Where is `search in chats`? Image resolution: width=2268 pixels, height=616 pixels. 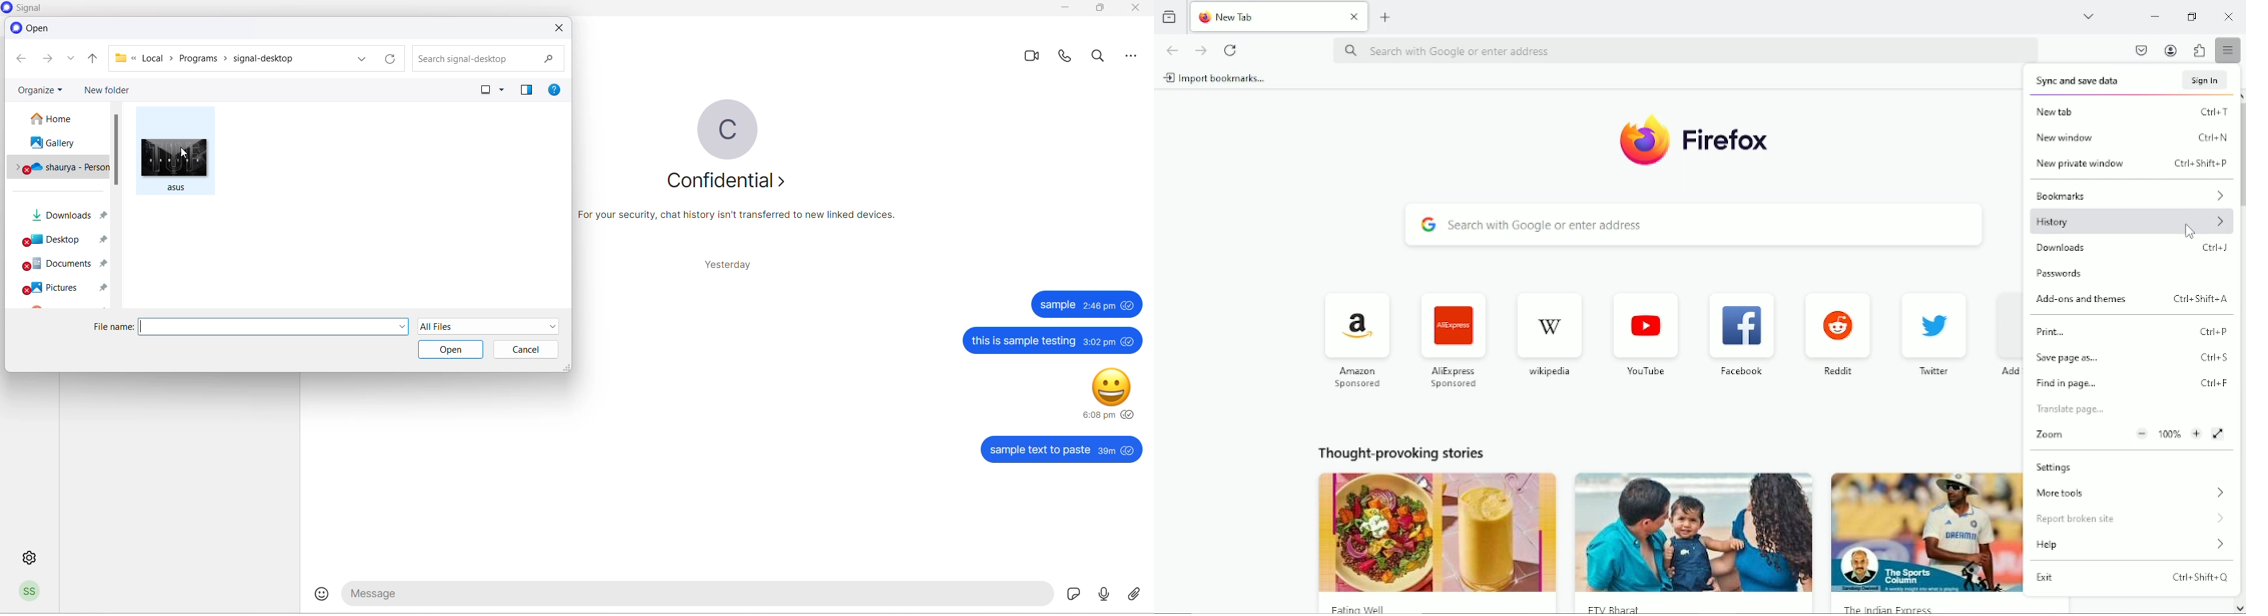 search in chats is located at coordinates (1102, 59).